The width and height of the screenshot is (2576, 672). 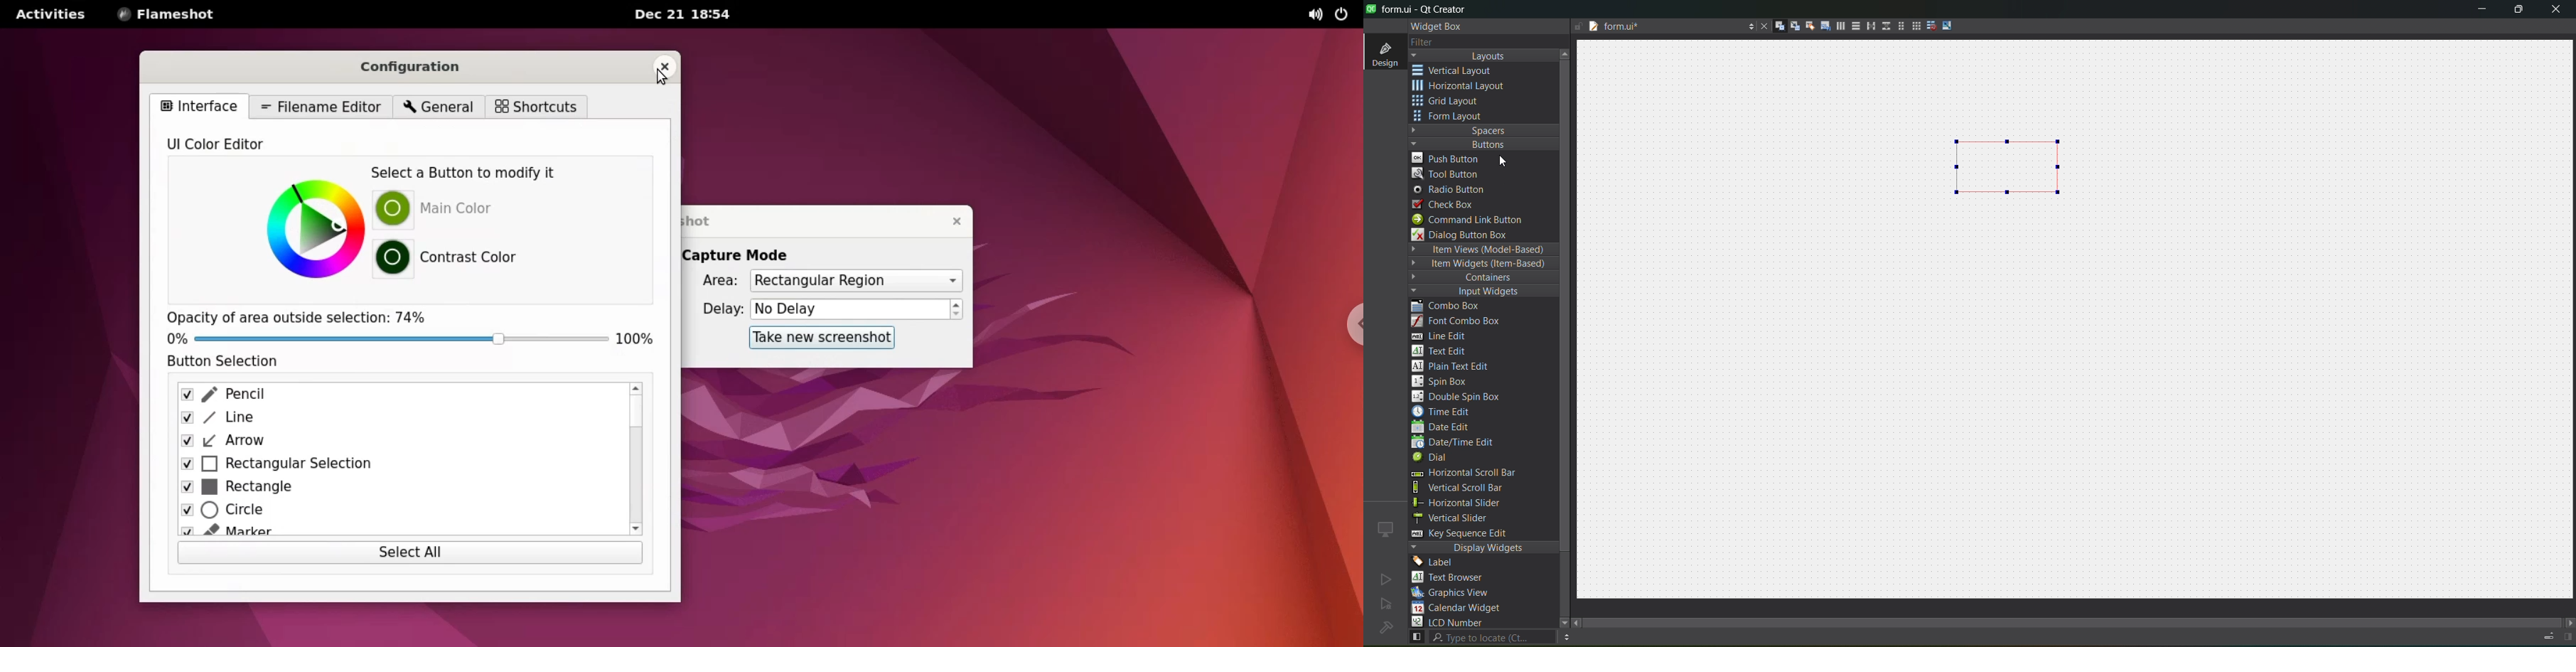 I want to click on containers, so click(x=1477, y=278).